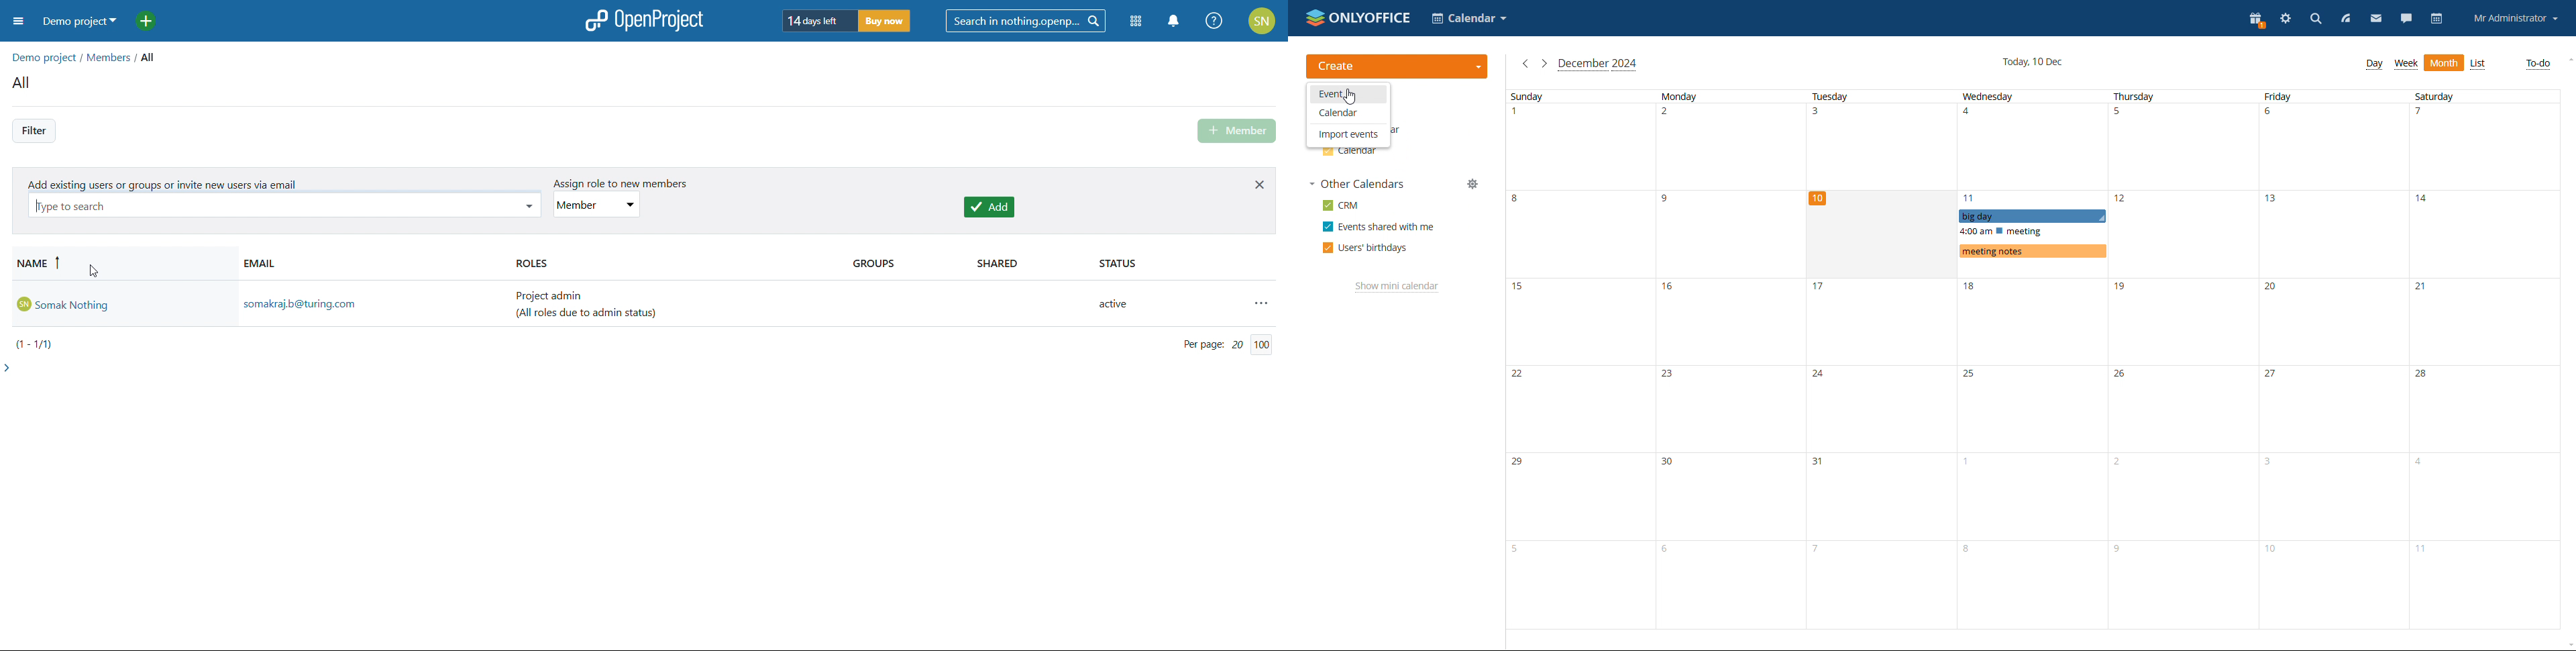  I want to click on add existing users or groups or invite new users via email, so click(164, 182).